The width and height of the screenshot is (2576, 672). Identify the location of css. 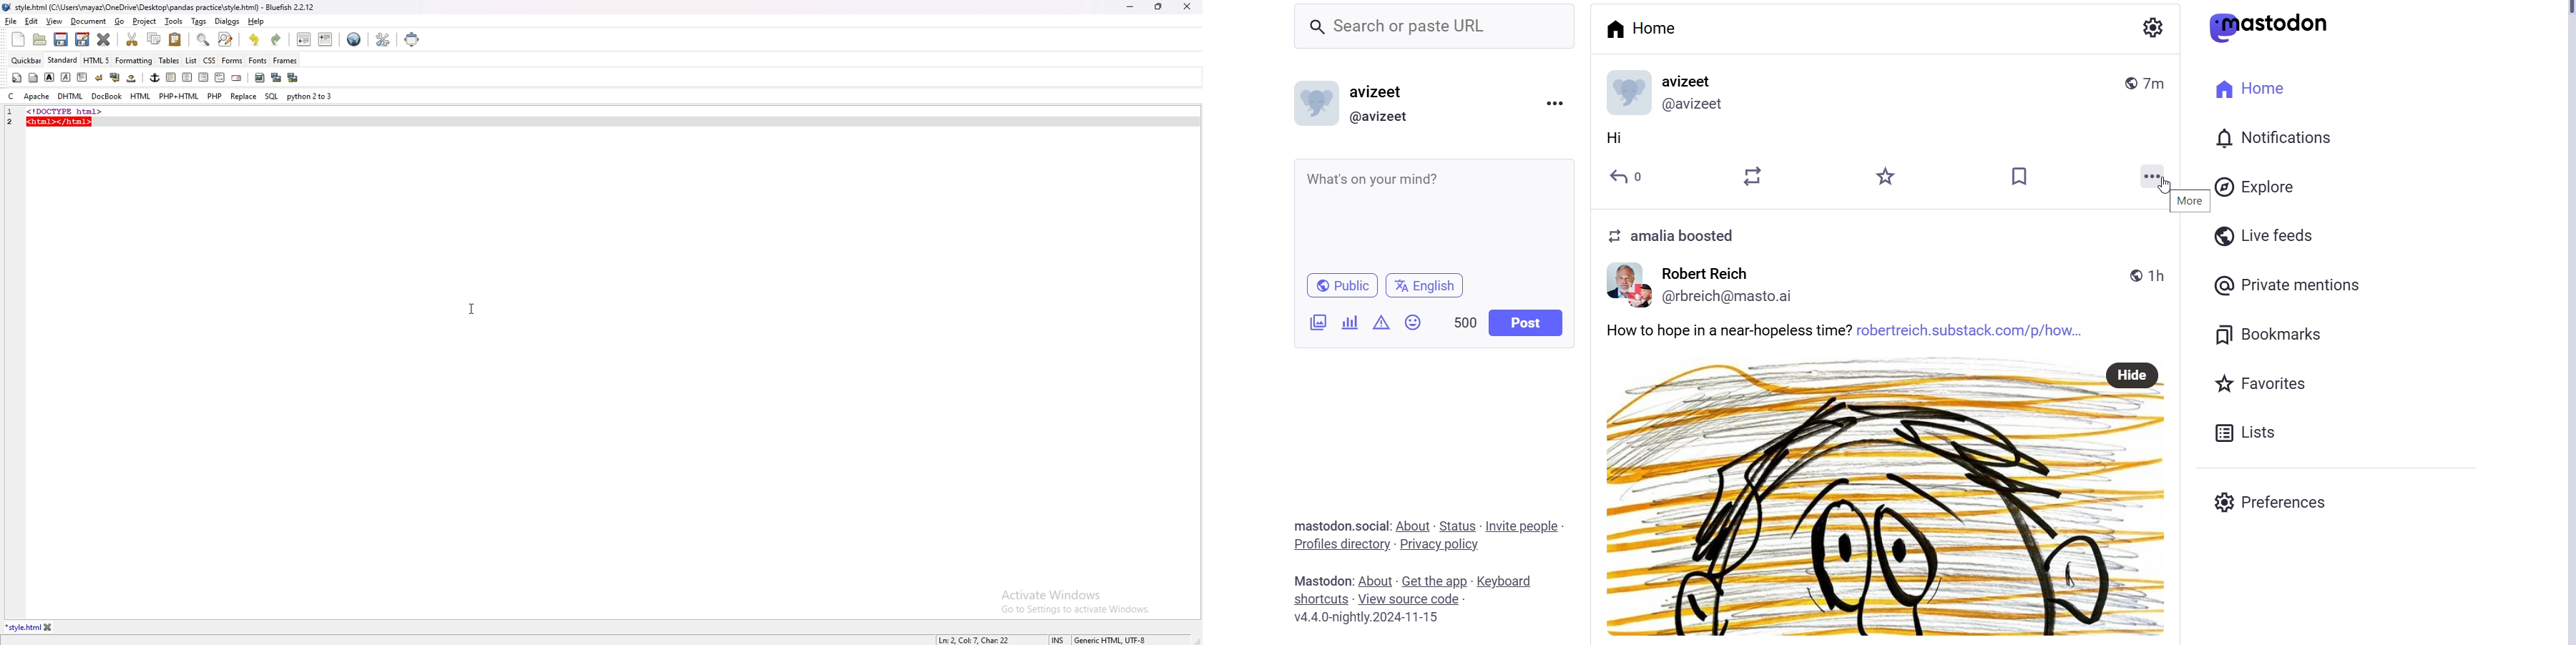
(210, 59).